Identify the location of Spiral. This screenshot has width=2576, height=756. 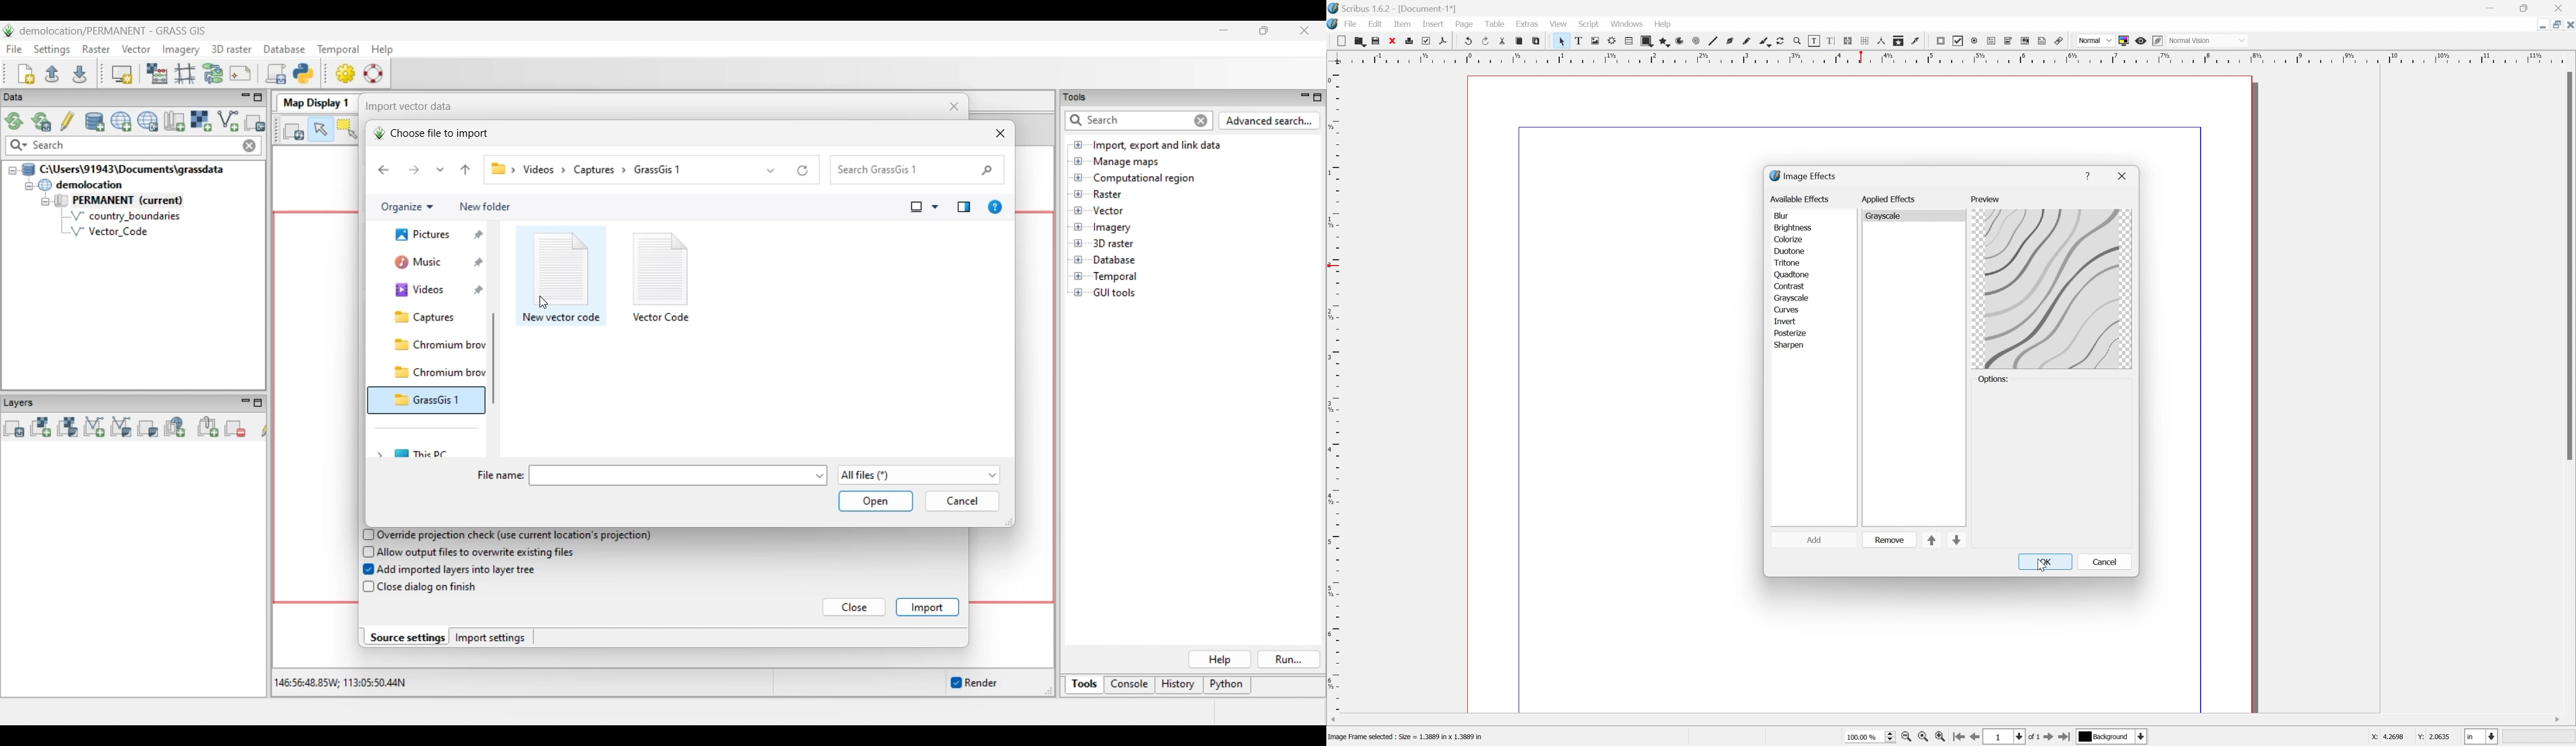
(1700, 41).